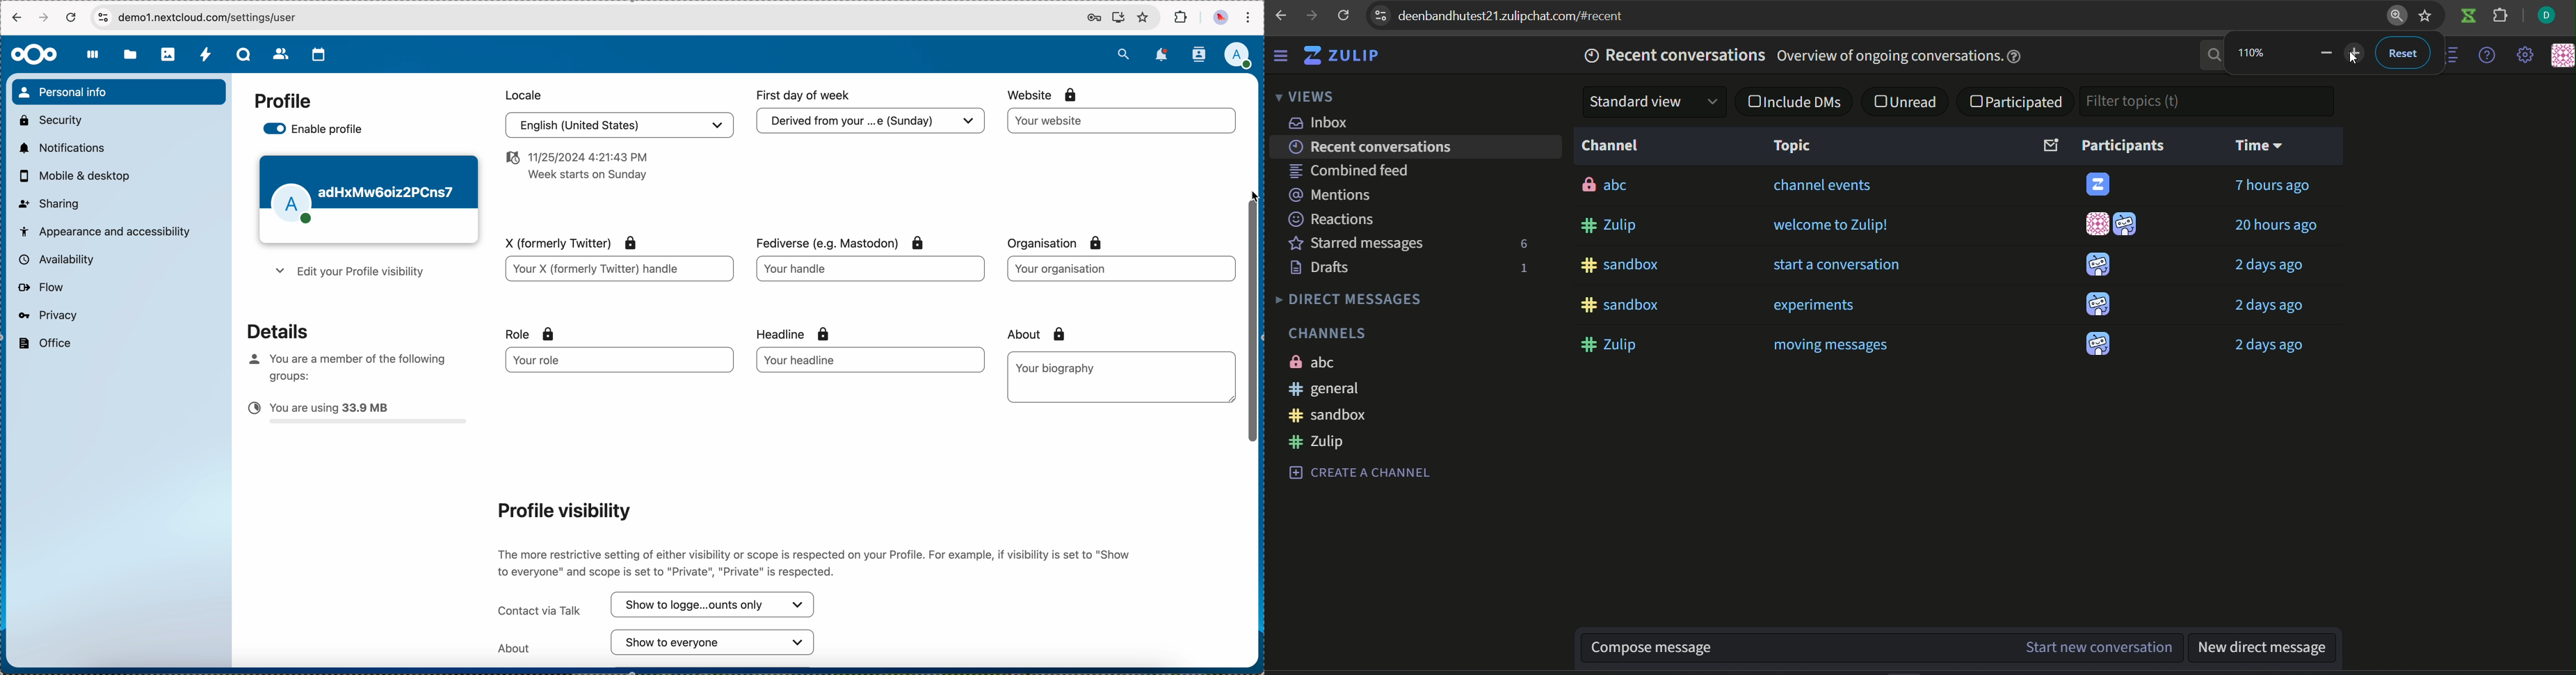 The image size is (2576, 700). What do you see at coordinates (2144, 101) in the screenshot?
I see `textbox` at bounding box center [2144, 101].